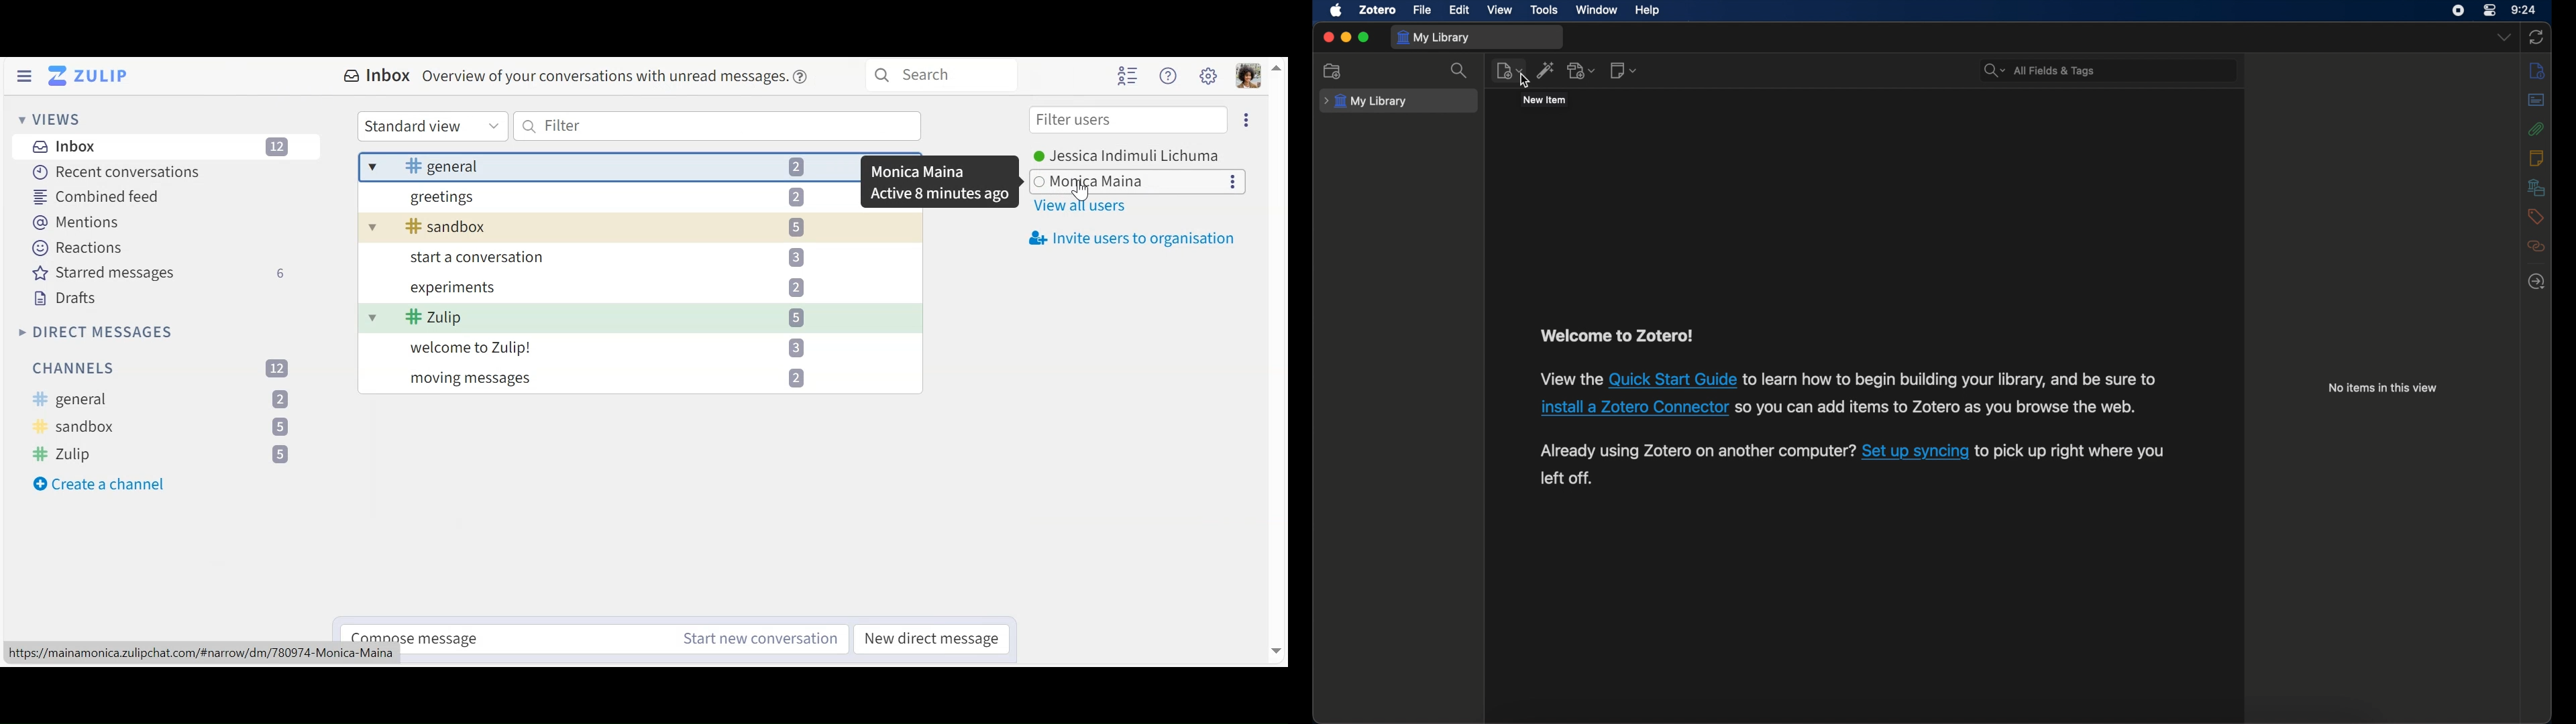 The image size is (2576, 728). I want to click on new note, so click(1623, 70).